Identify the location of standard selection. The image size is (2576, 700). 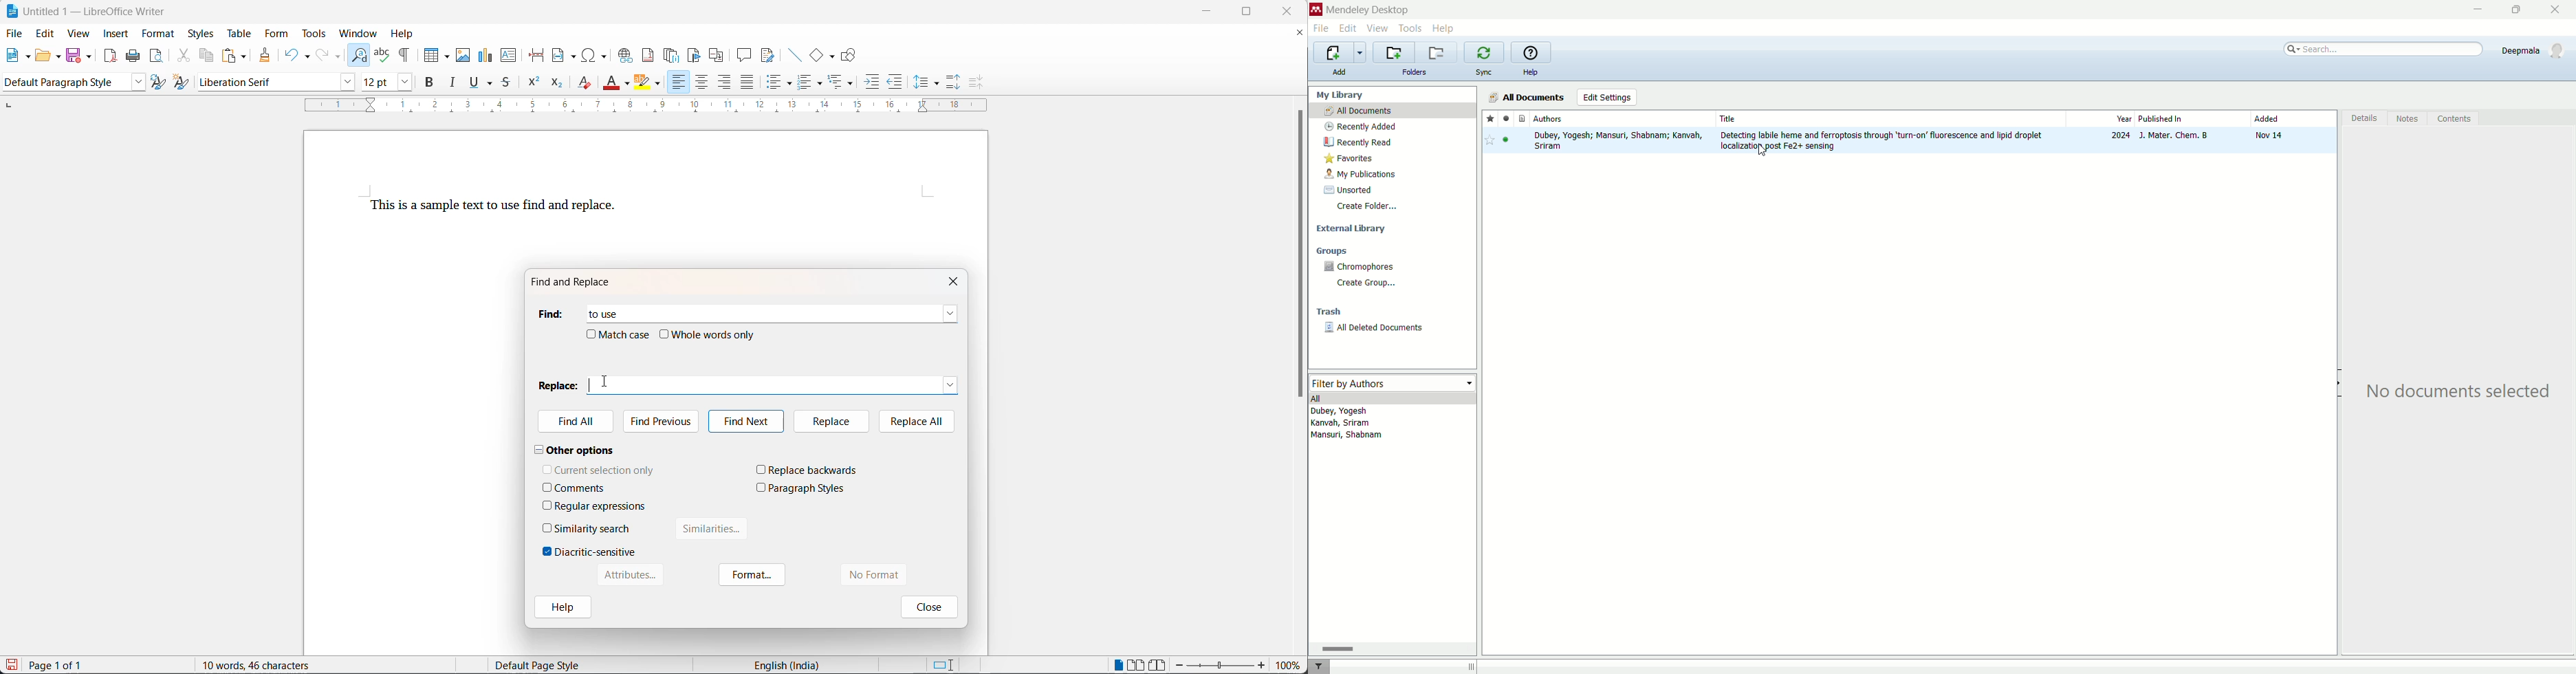
(943, 664).